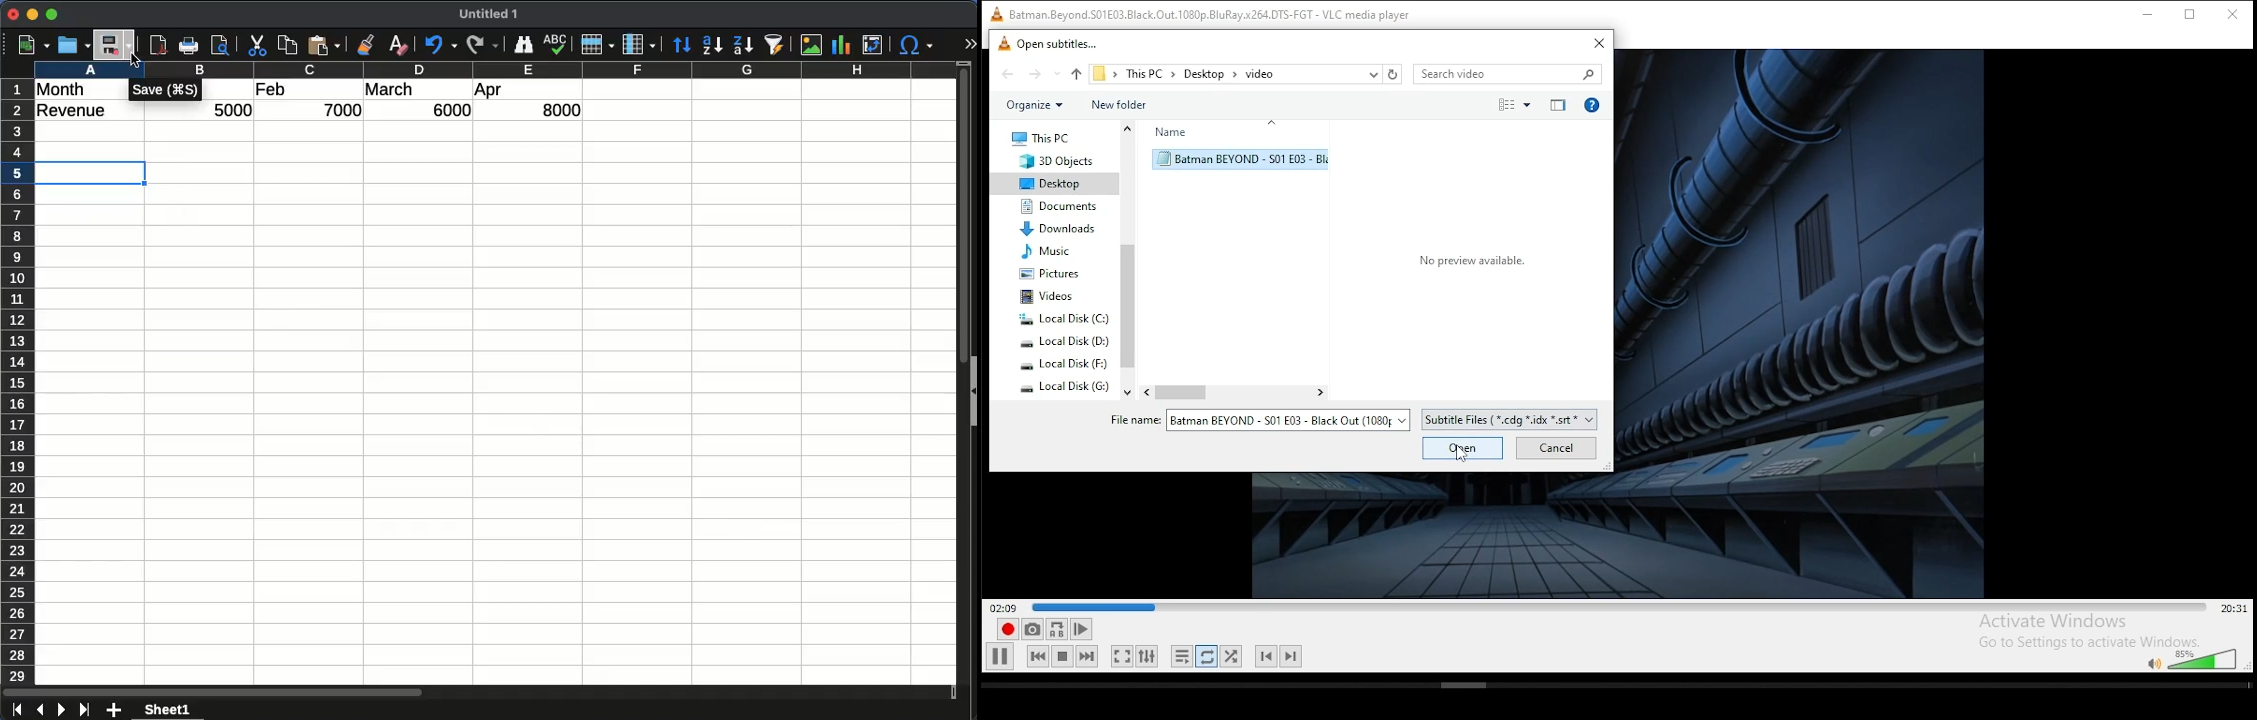  What do you see at coordinates (1292, 656) in the screenshot?
I see `next chapter` at bounding box center [1292, 656].